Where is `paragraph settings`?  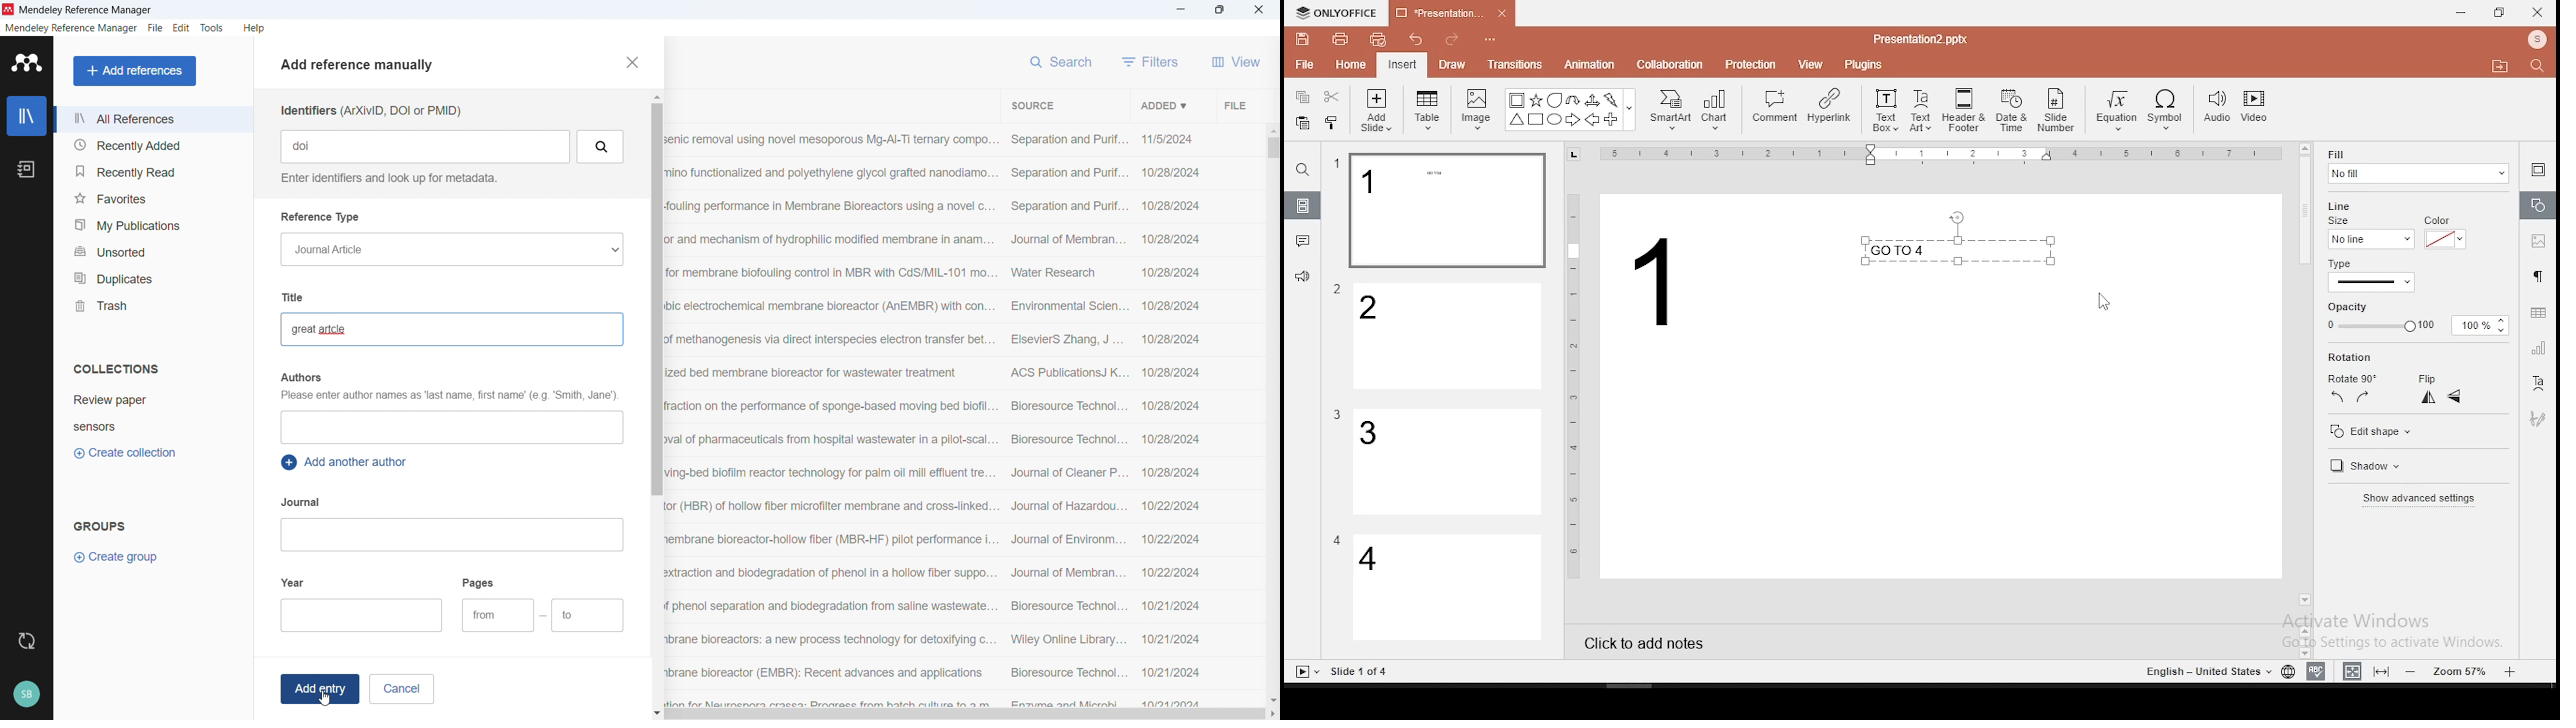
paragraph settings is located at coordinates (2536, 274).